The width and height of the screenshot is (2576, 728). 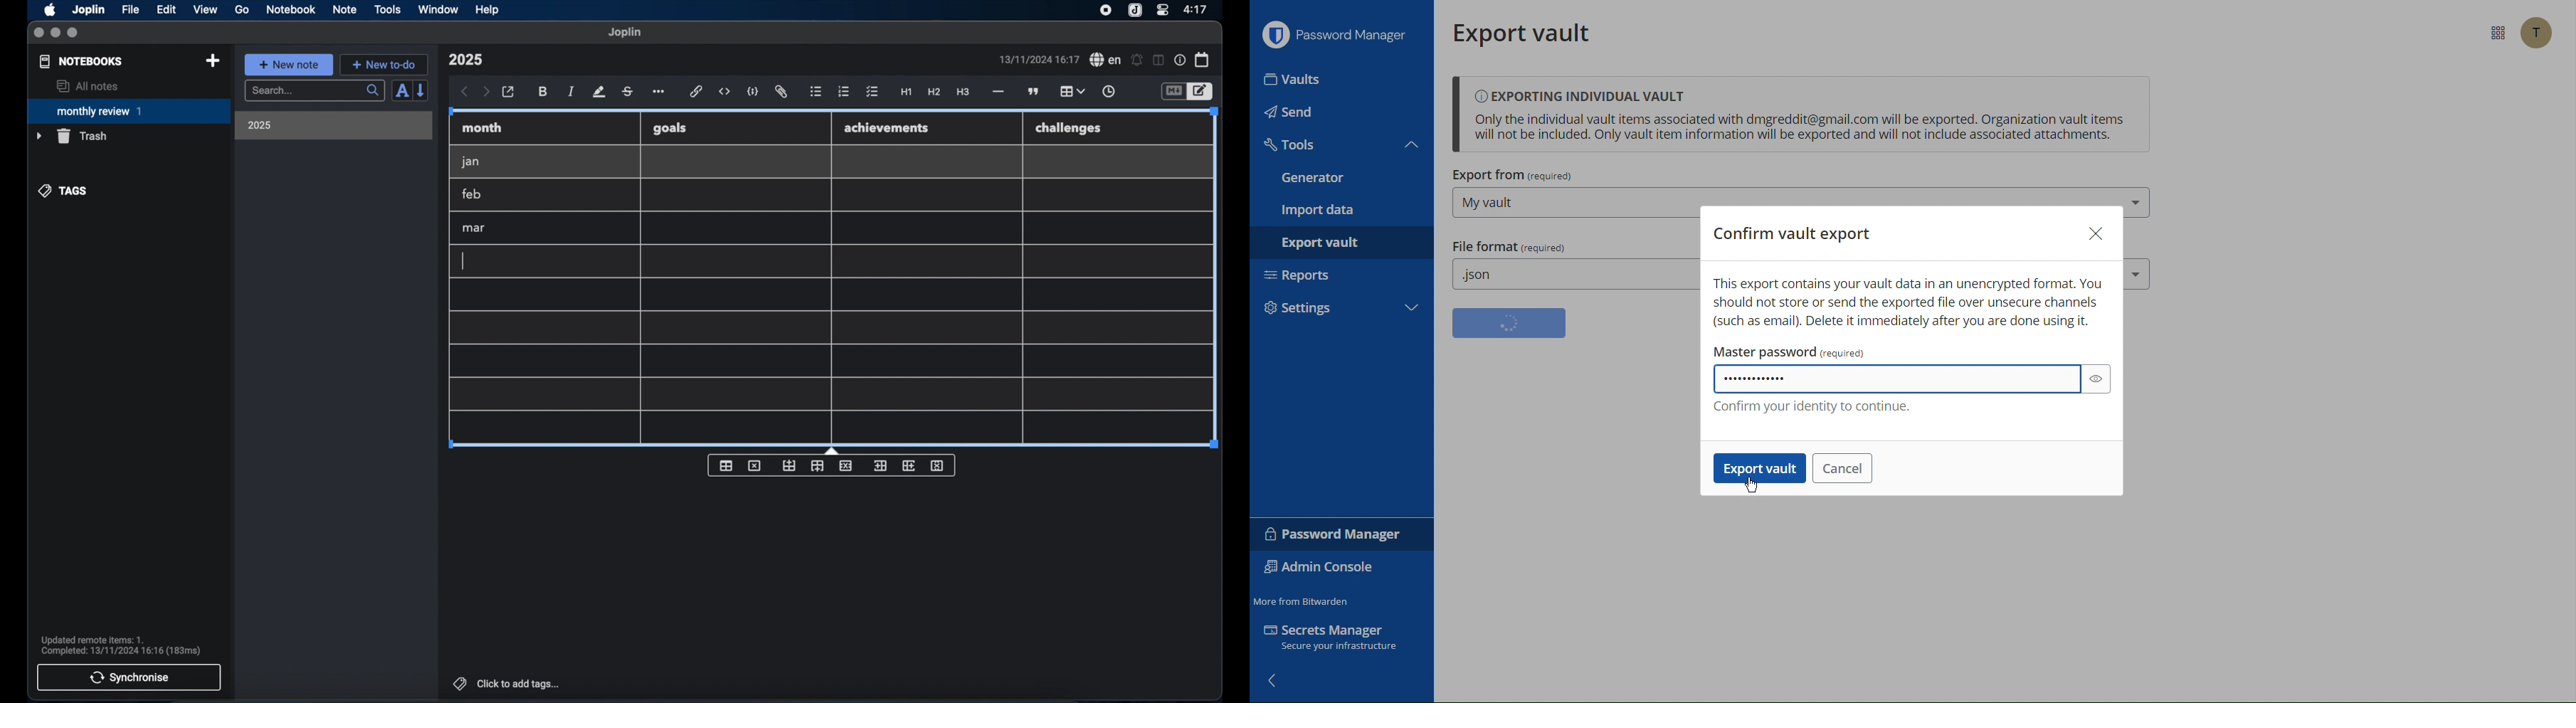 I want to click on italic, so click(x=572, y=91).